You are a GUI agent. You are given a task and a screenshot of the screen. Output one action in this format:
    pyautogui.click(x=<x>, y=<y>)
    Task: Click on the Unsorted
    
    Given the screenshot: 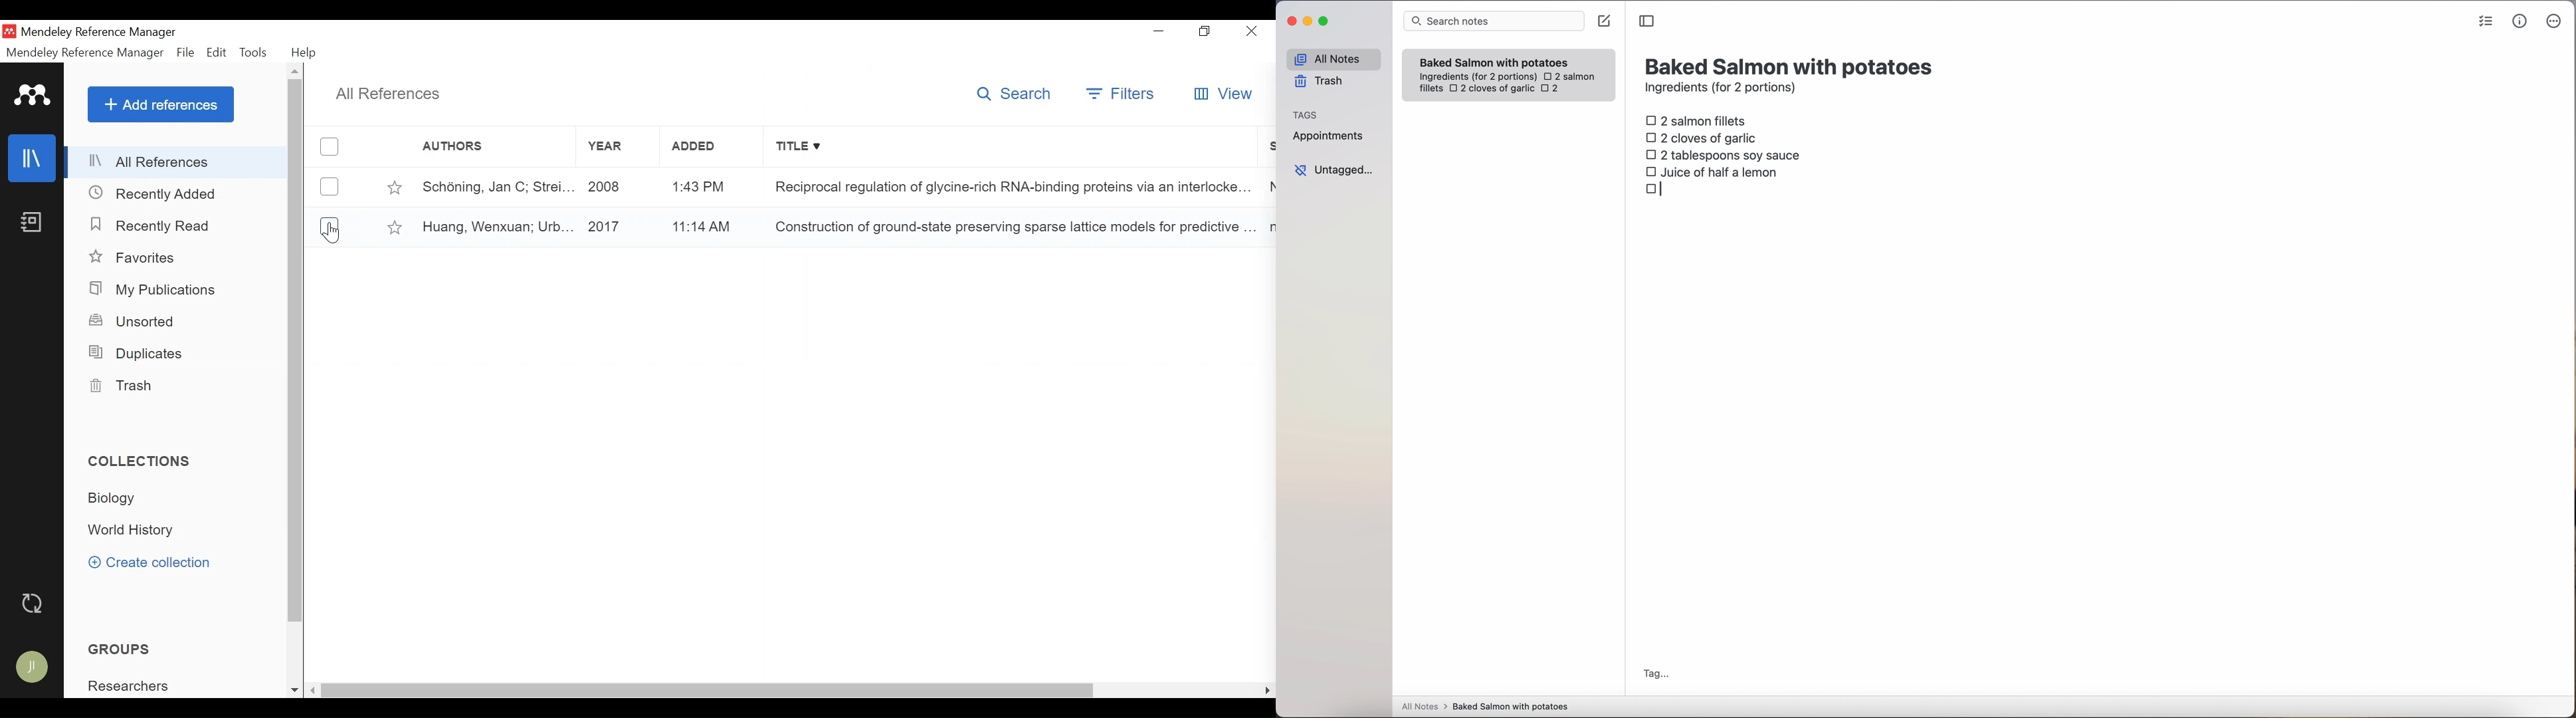 What is the action you would take?
    pyautogui.click(x=138, y=322)
    